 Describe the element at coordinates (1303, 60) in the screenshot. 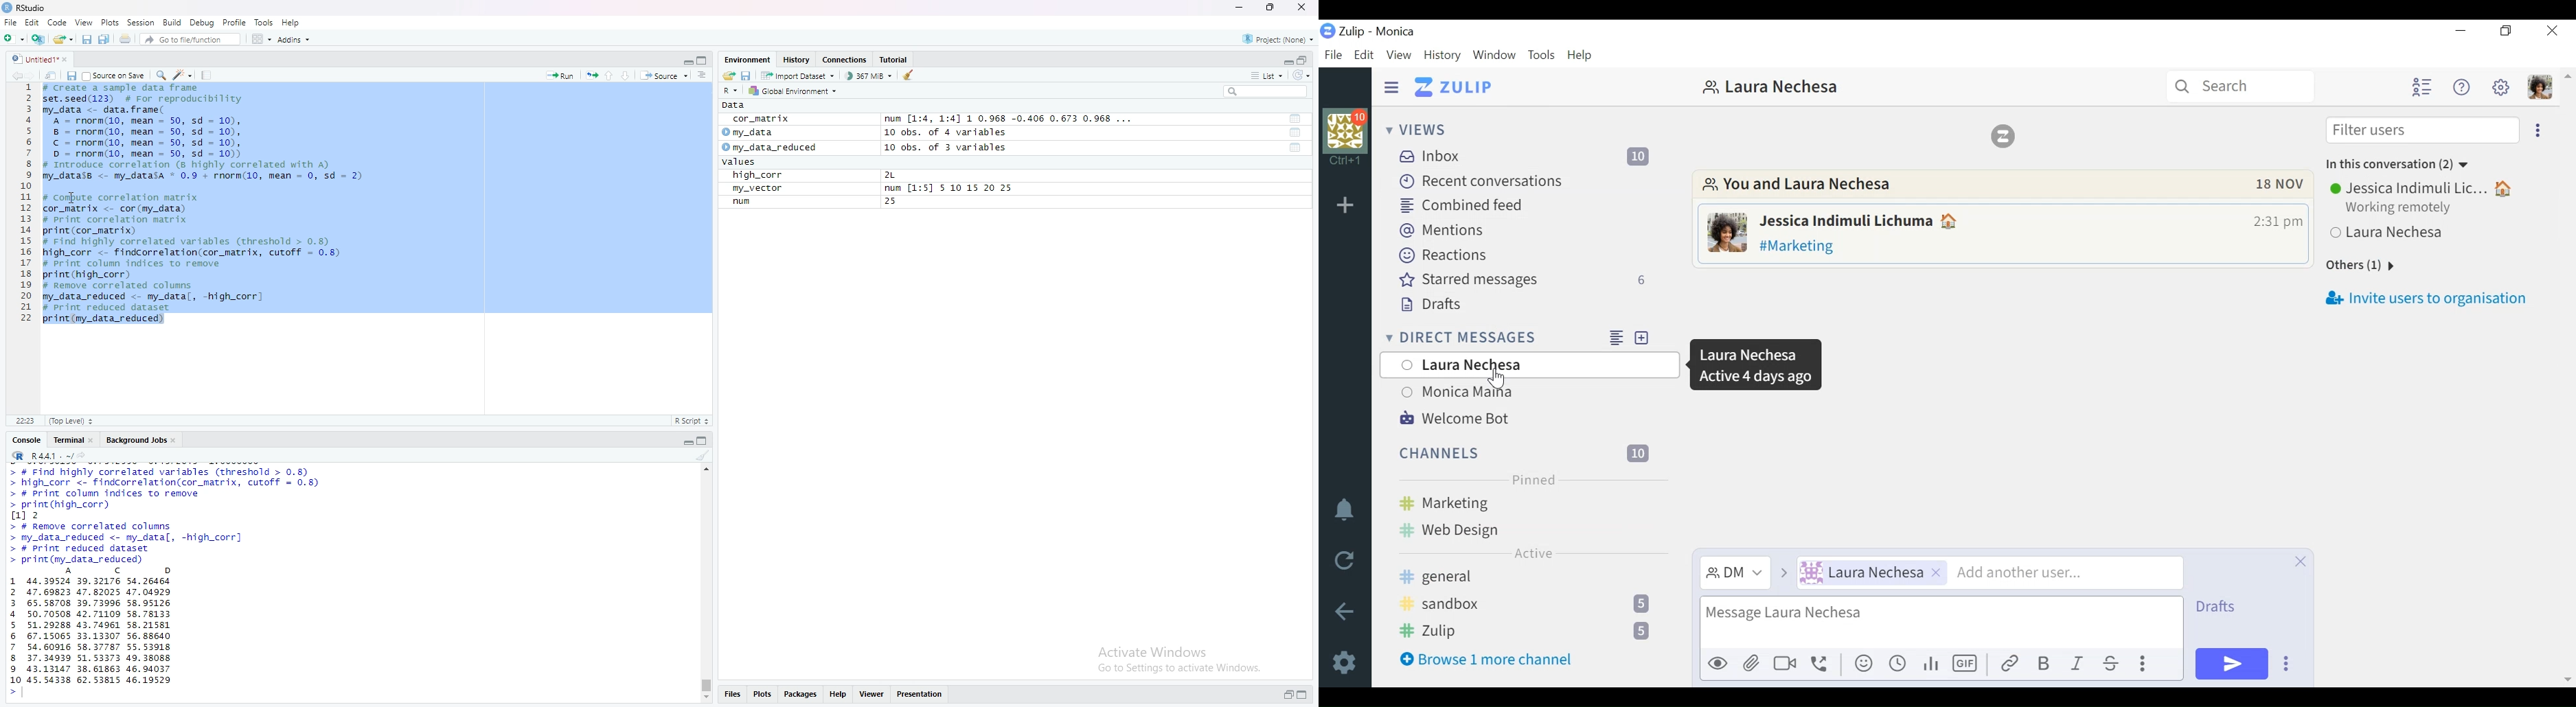

I see `open in separate window` at that location.